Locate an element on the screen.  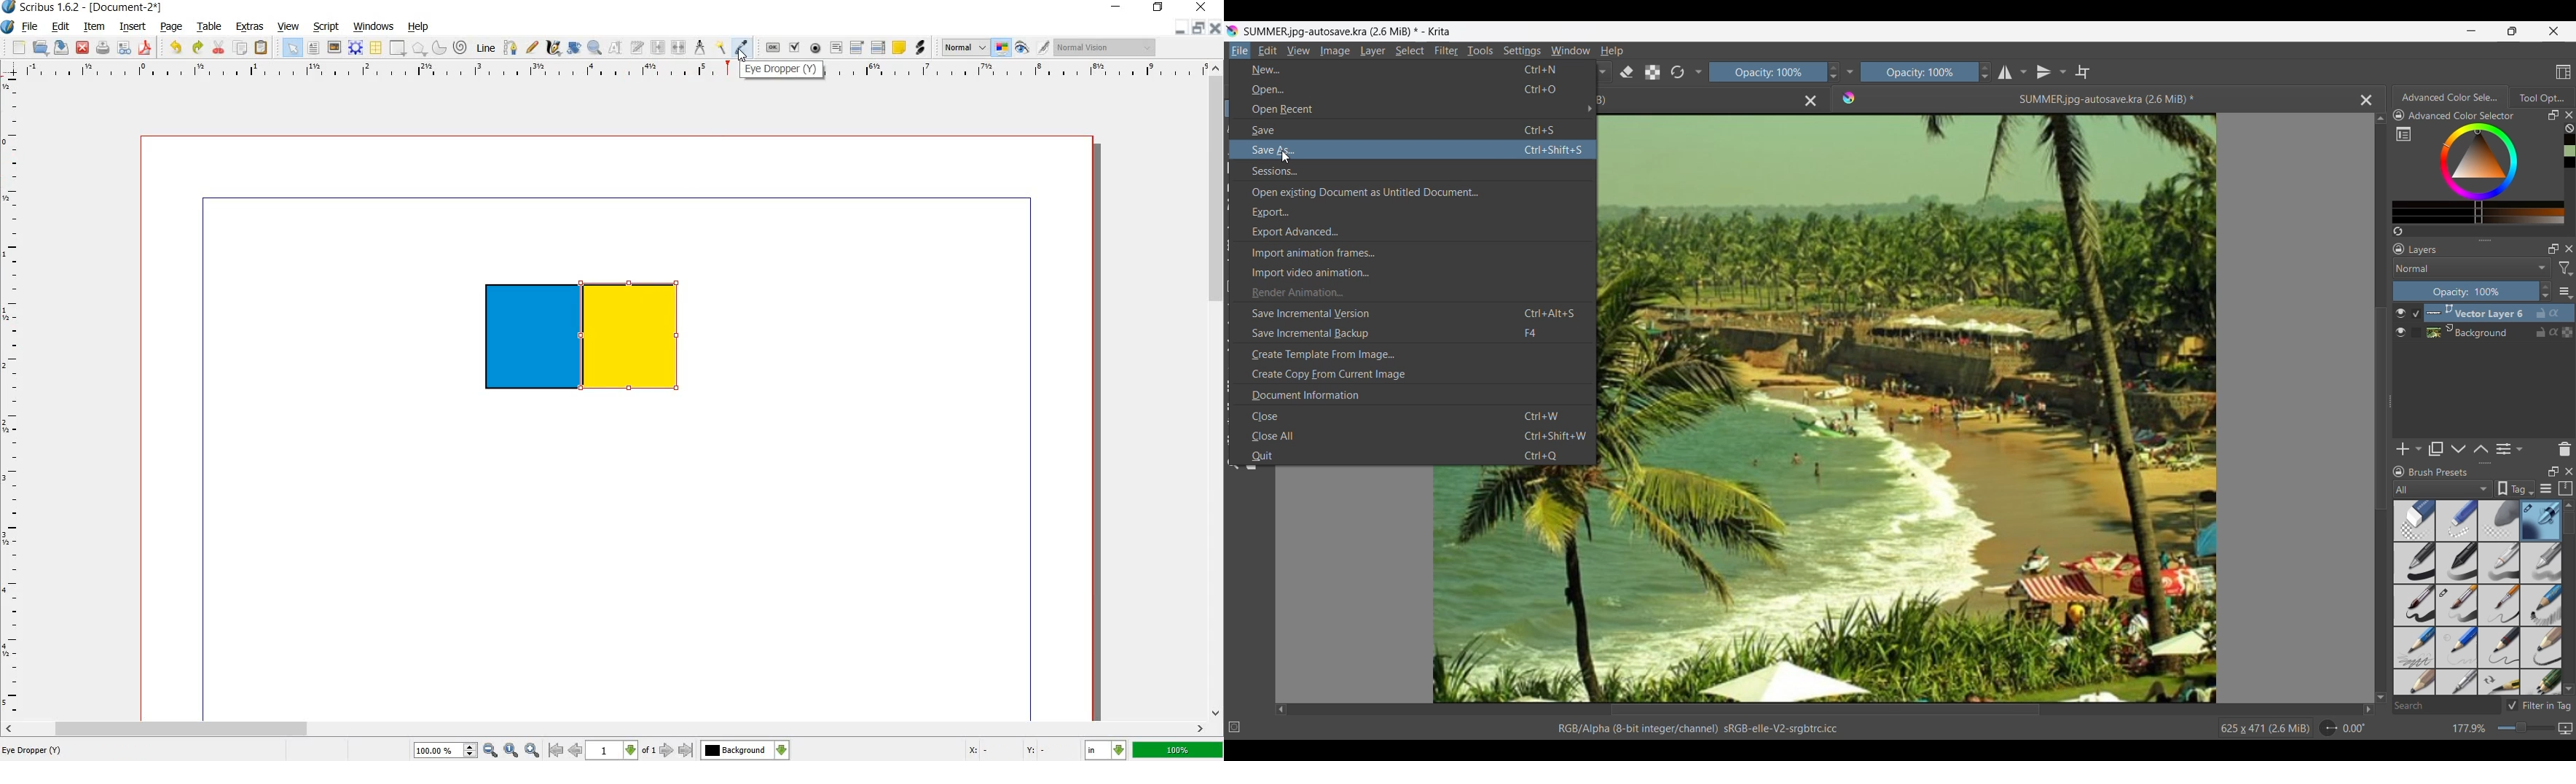
zoom out is located at coordinates (490, 749).